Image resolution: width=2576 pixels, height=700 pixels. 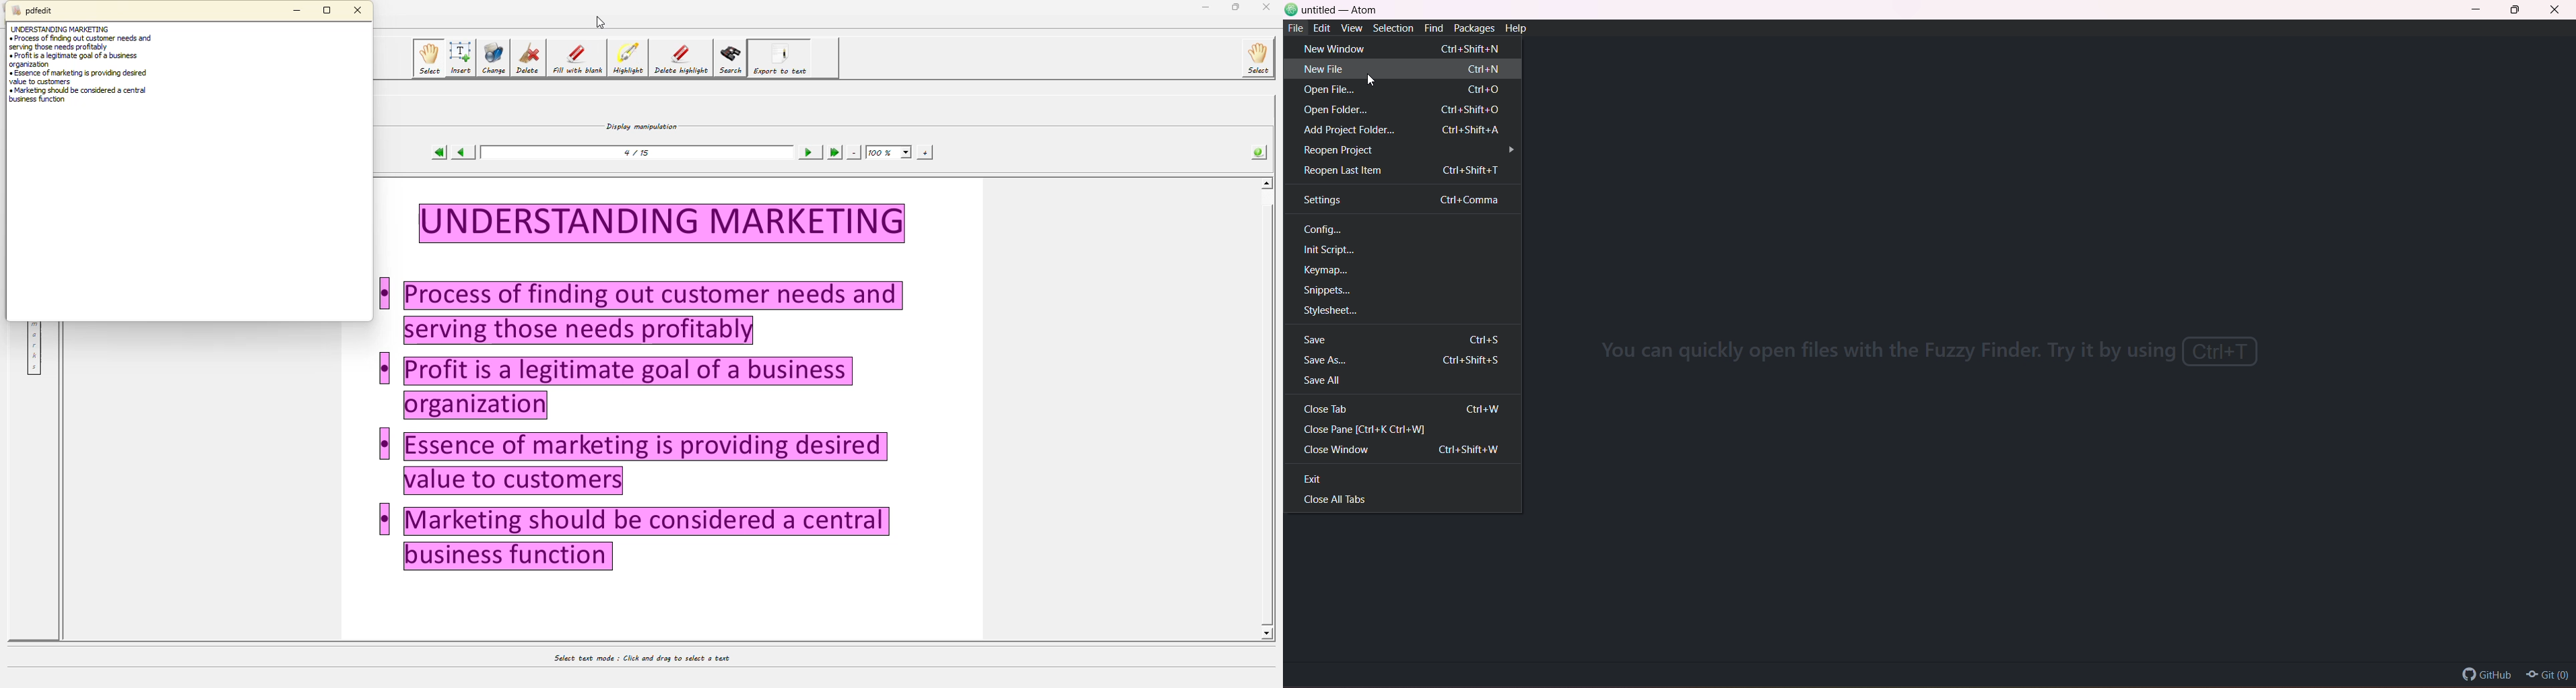 What do you see at coordinates (1292, 9) in the screenshot?
I see `Logo` at bounding box center [1292, 9].